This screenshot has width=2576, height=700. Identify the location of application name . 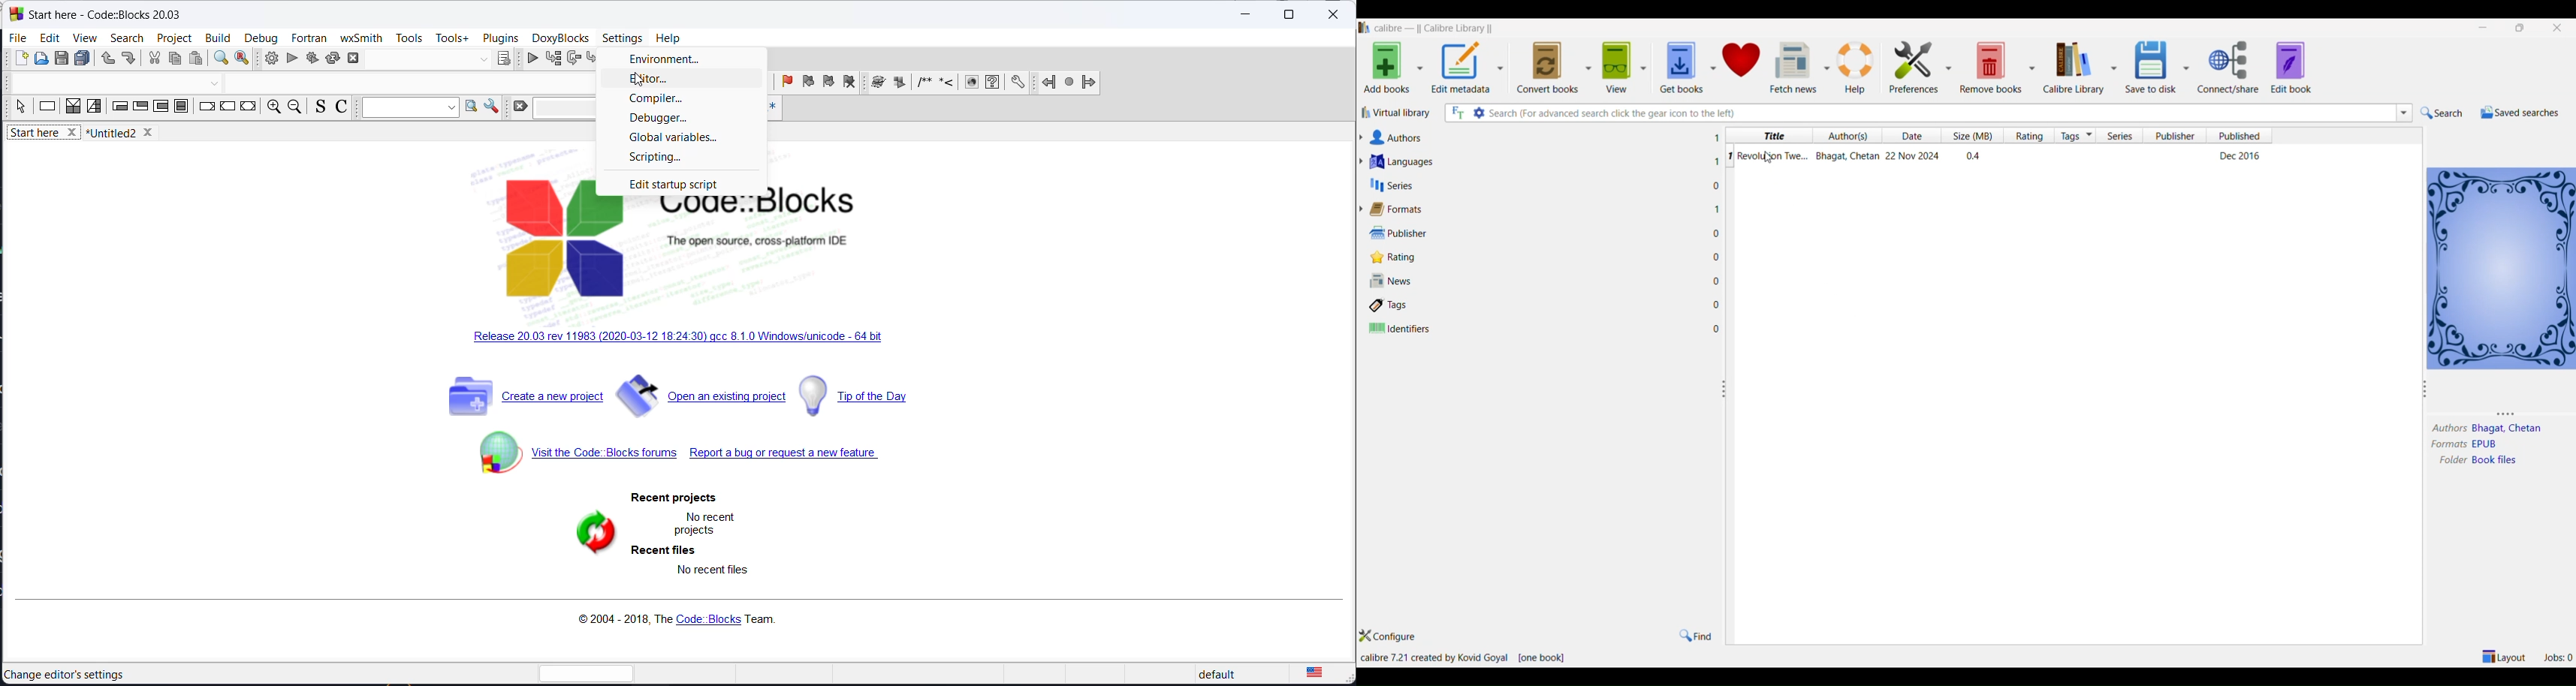
(1436, 27).